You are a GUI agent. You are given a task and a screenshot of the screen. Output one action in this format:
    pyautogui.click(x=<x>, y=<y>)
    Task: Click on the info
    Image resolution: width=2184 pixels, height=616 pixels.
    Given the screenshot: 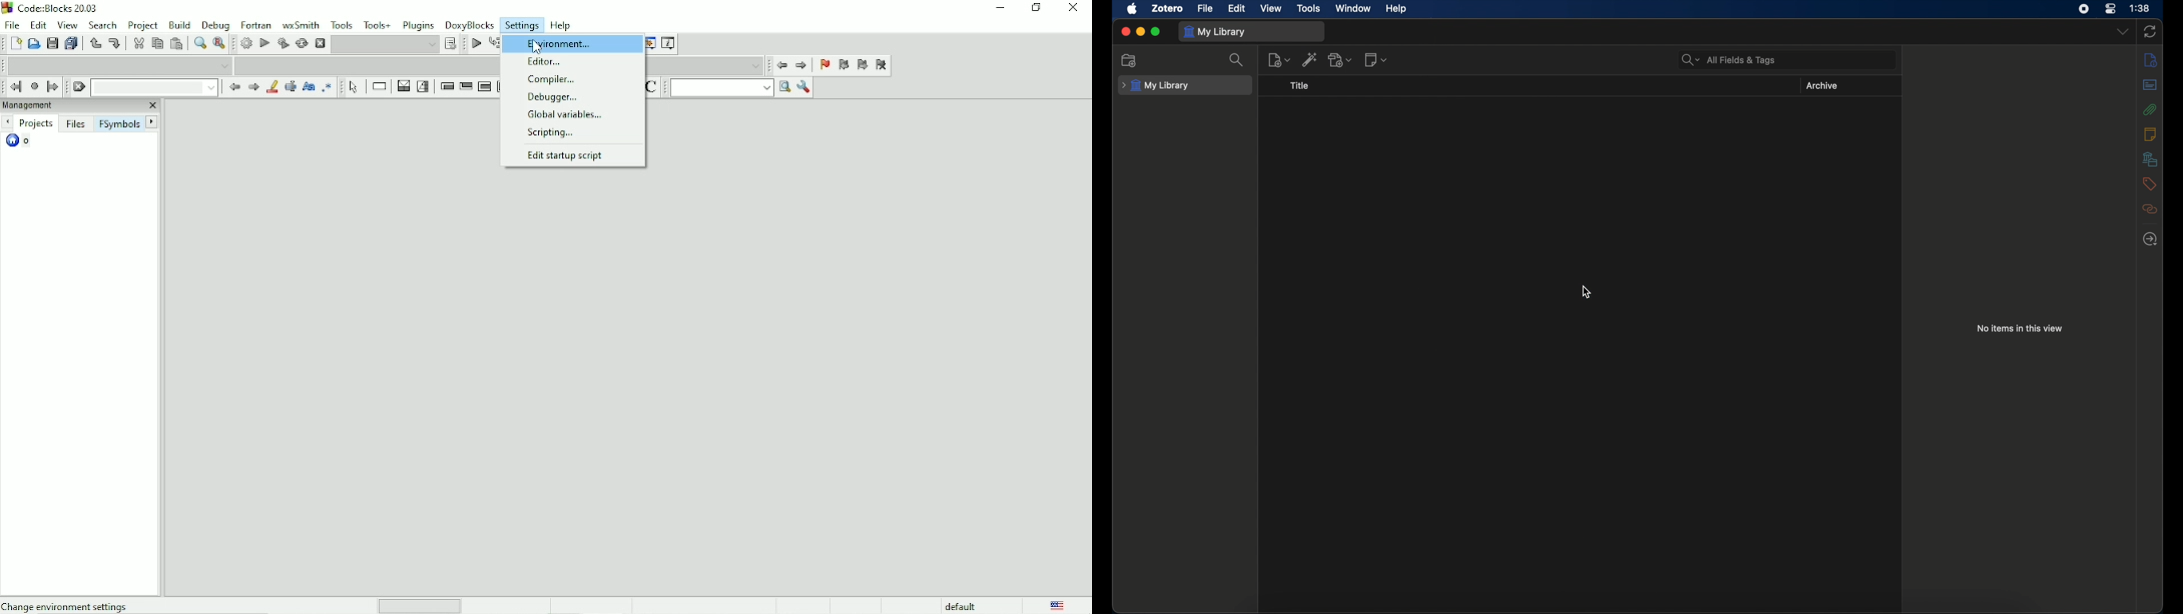 What is the action you would take?
    pyautogui.click(x=2152, y=60)
    